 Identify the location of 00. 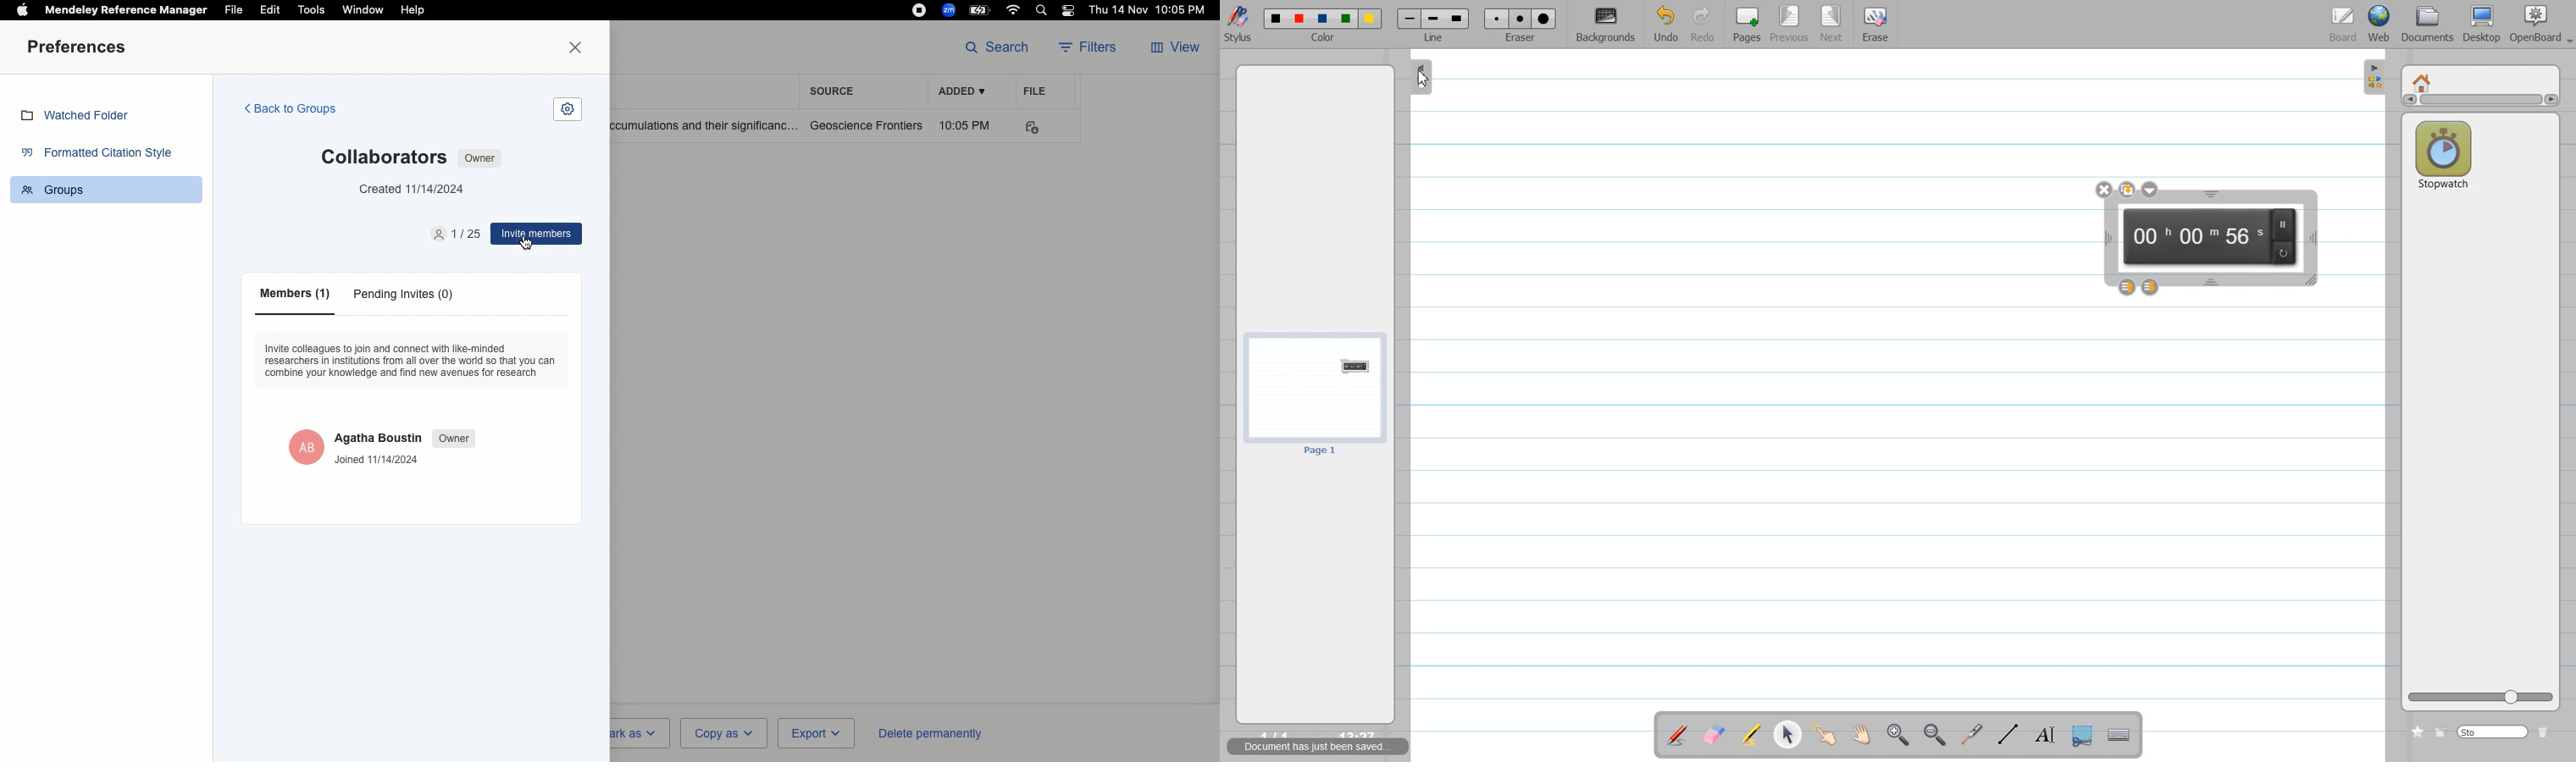
(2197, 238).